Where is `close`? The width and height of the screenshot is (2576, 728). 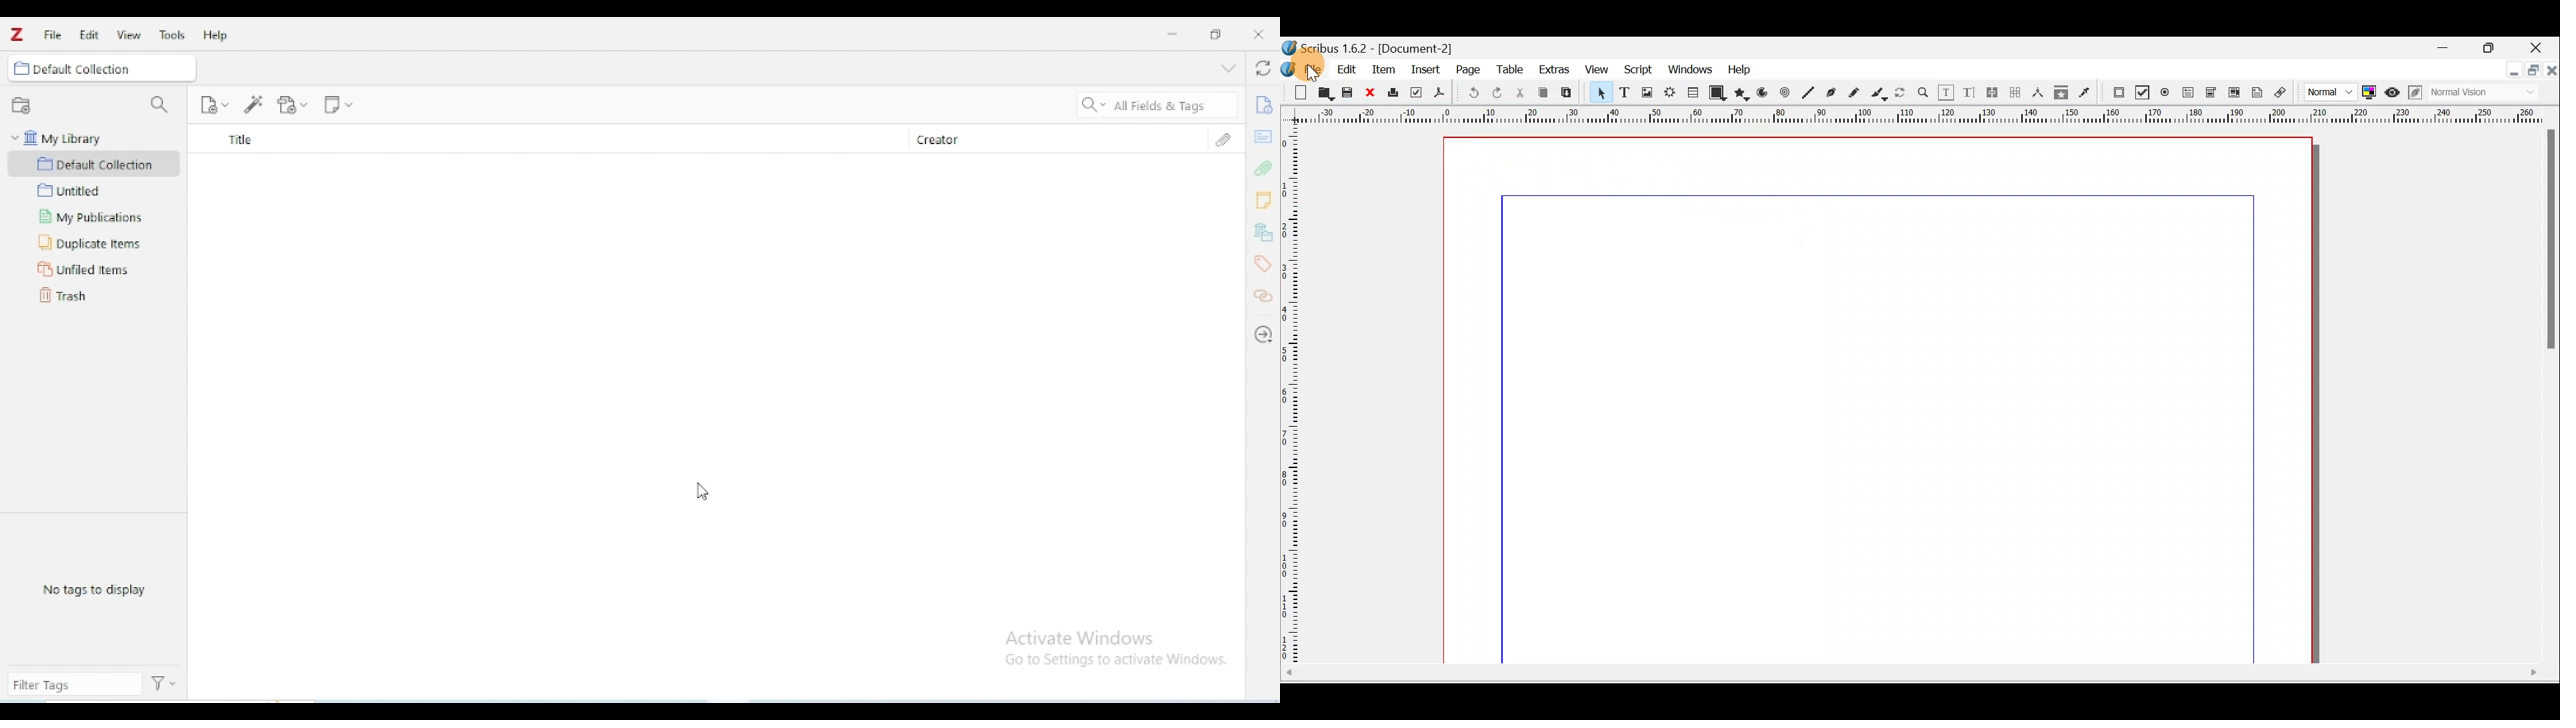 close is located at coordinates (1258, 34).